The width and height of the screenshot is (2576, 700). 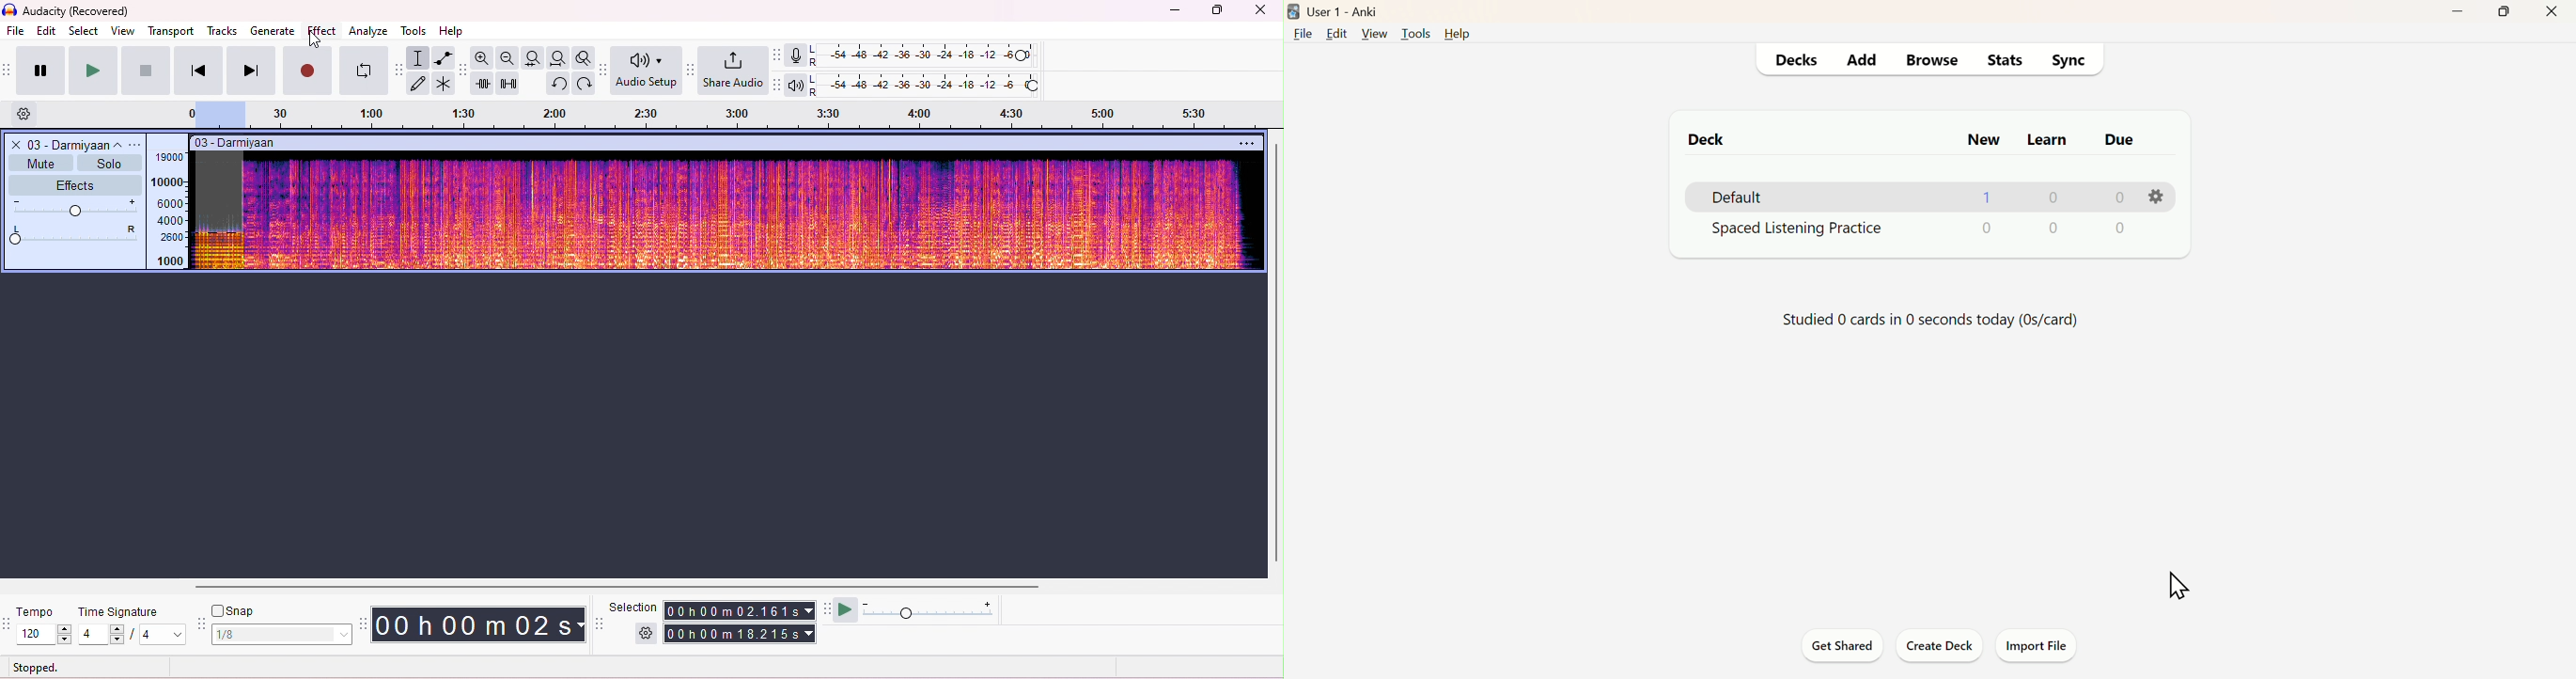 What do you see at coordinates (366, 624) in the screenshot?
I see `time tool bar` at bounding box center [366, 624].